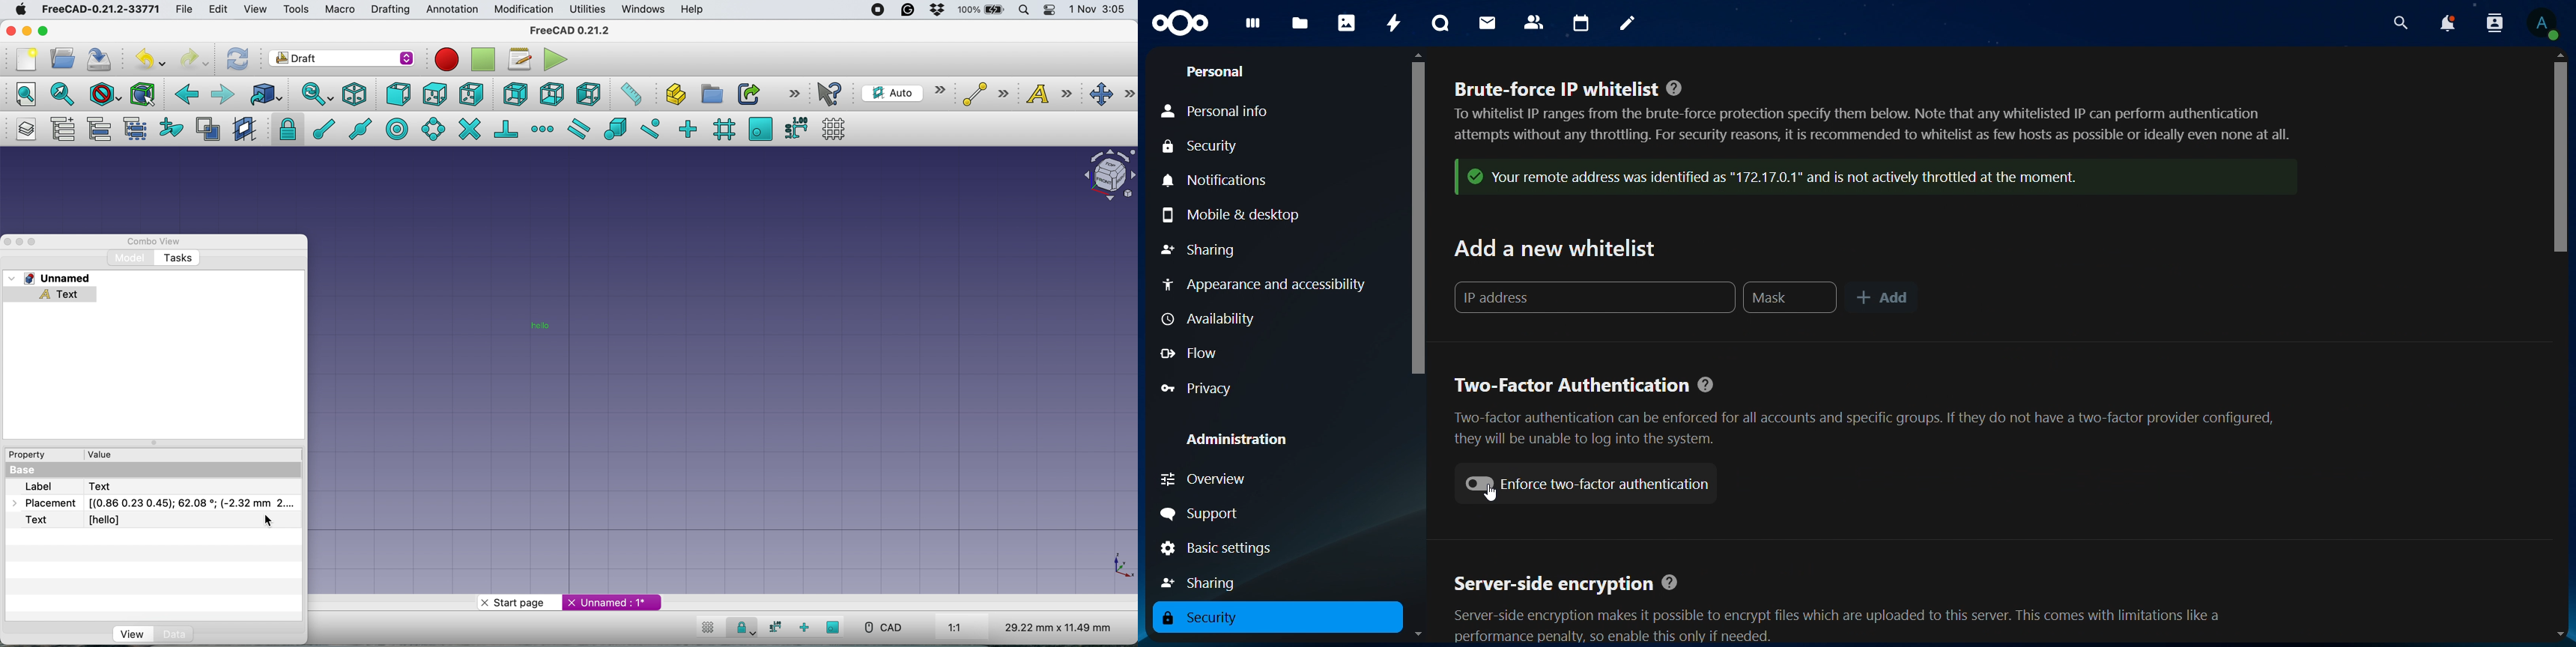  Describe the element at coordinates (964, 626) in the screenshot. I see `aspect ratio` at that location.